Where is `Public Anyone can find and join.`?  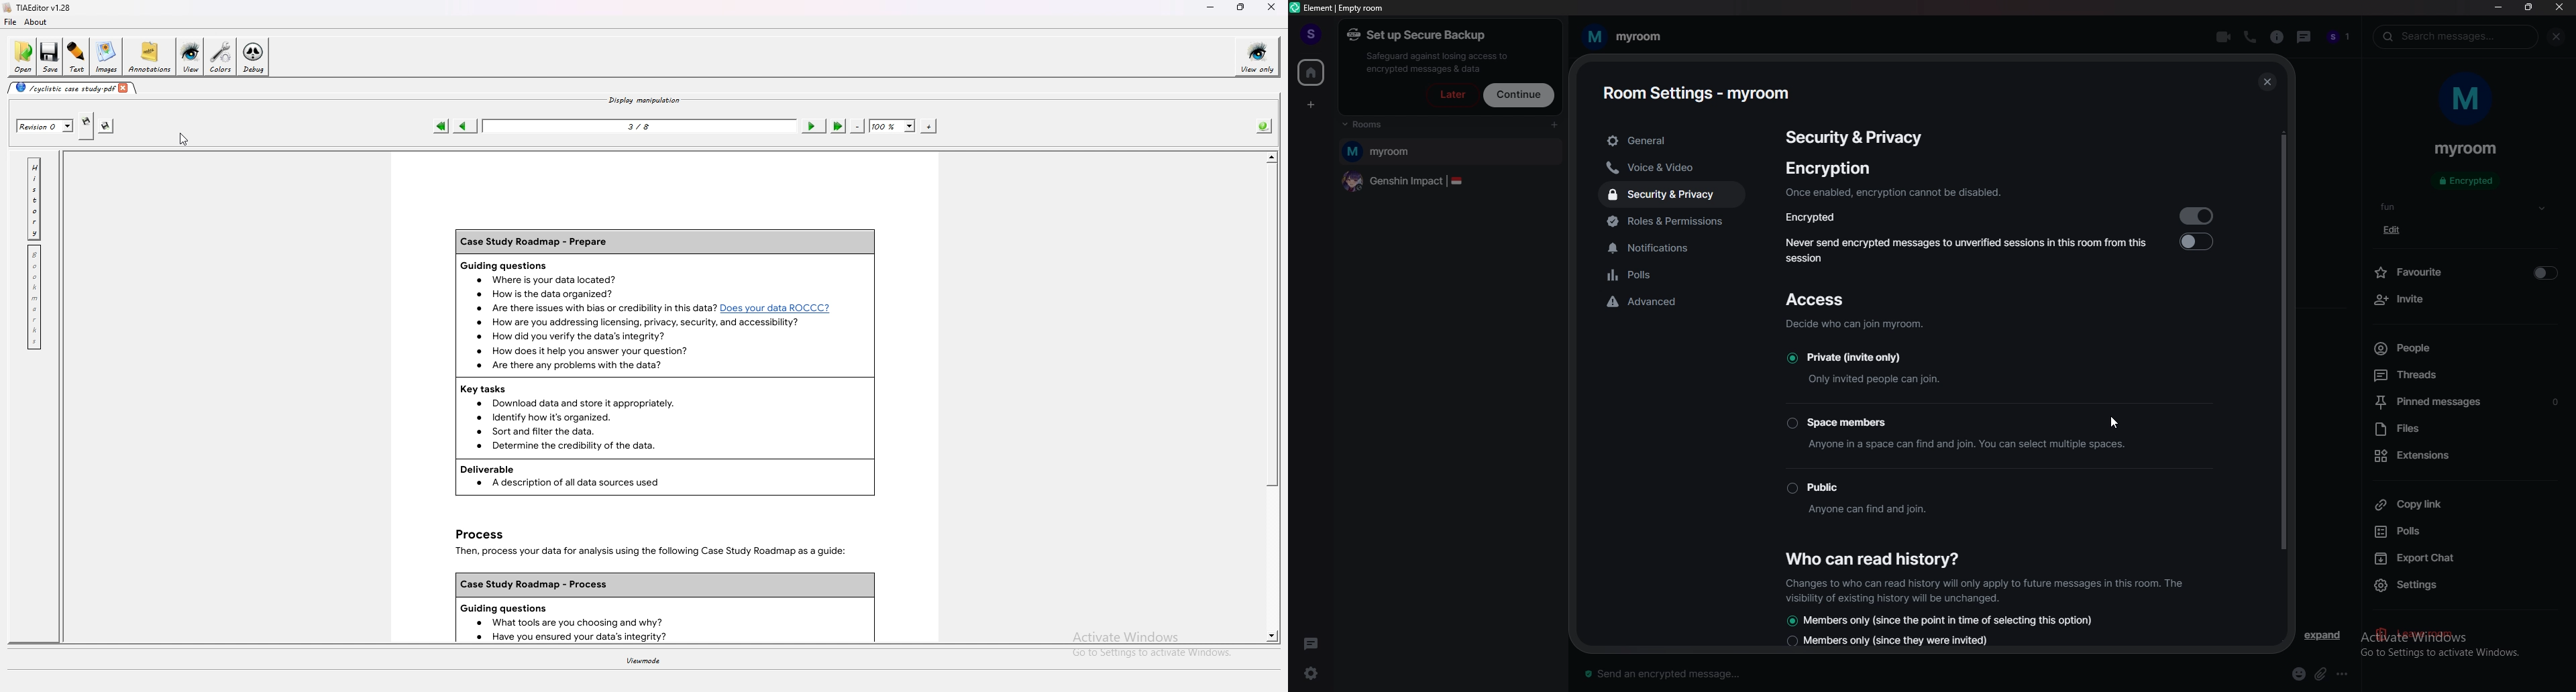 Public Anyone can find and join. is located at coordinates (1890, 498).